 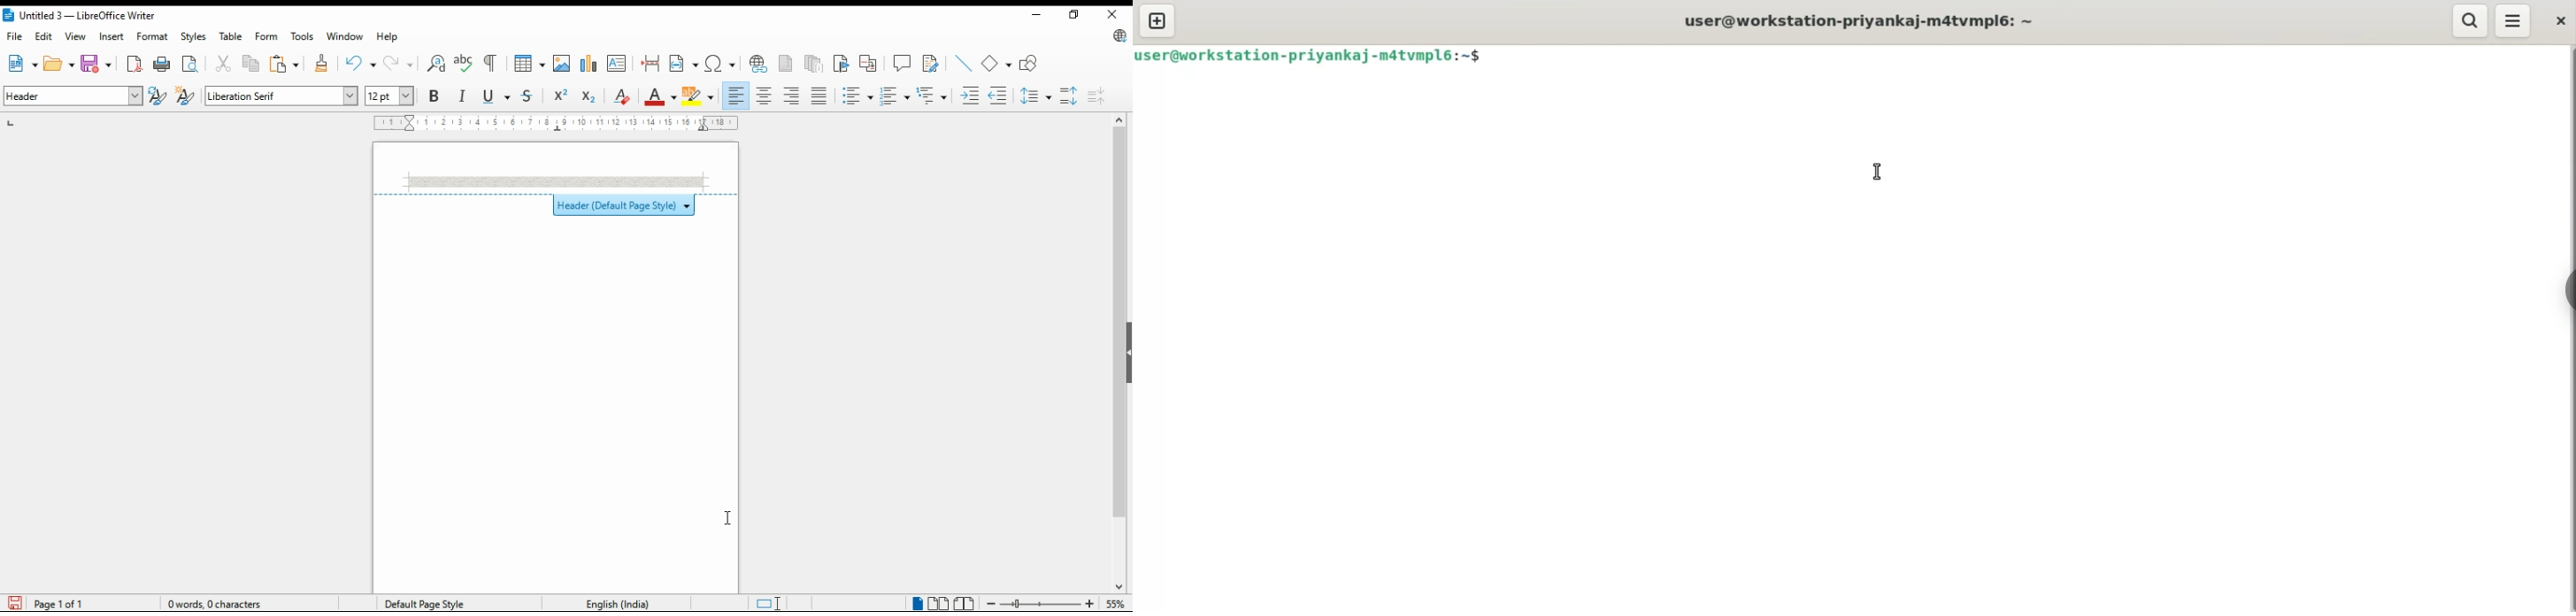 I want to click on window, so click(x=345, y=36).